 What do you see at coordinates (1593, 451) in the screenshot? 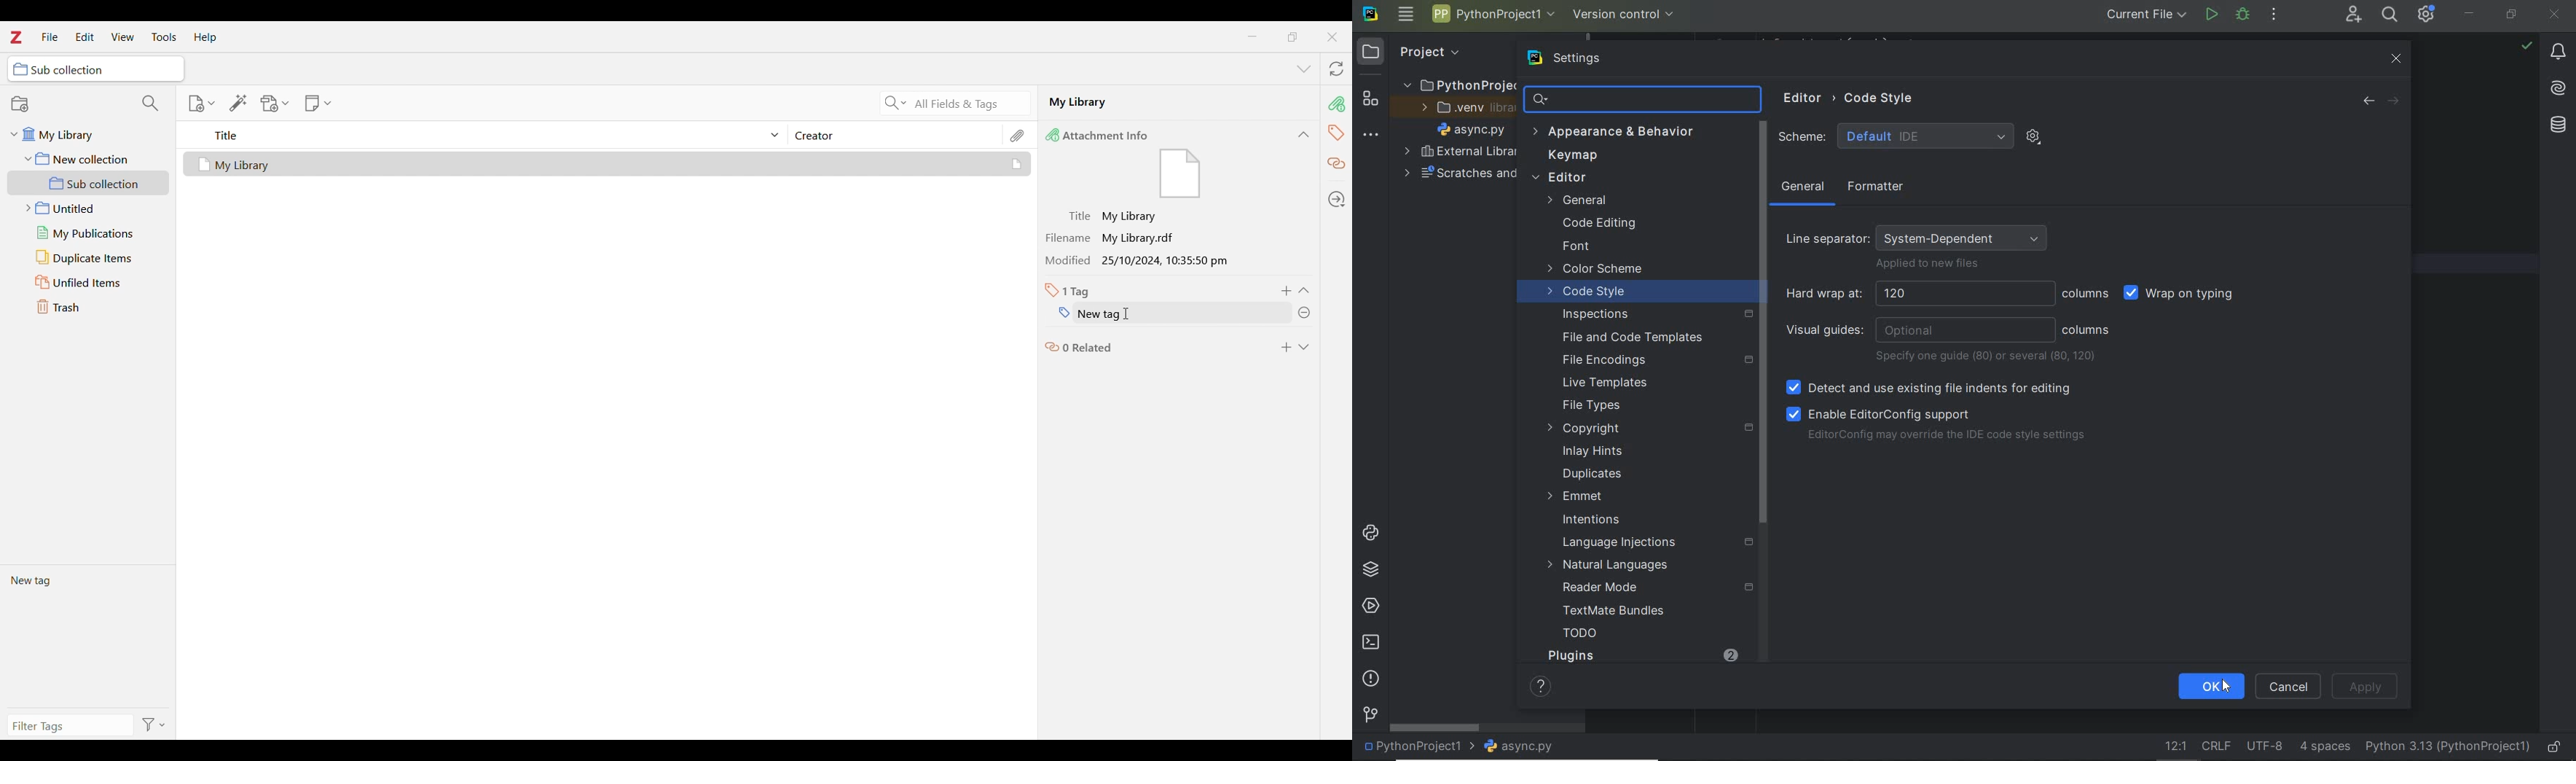
I see `Inlay Hints` at bounding box center [1593, 451].